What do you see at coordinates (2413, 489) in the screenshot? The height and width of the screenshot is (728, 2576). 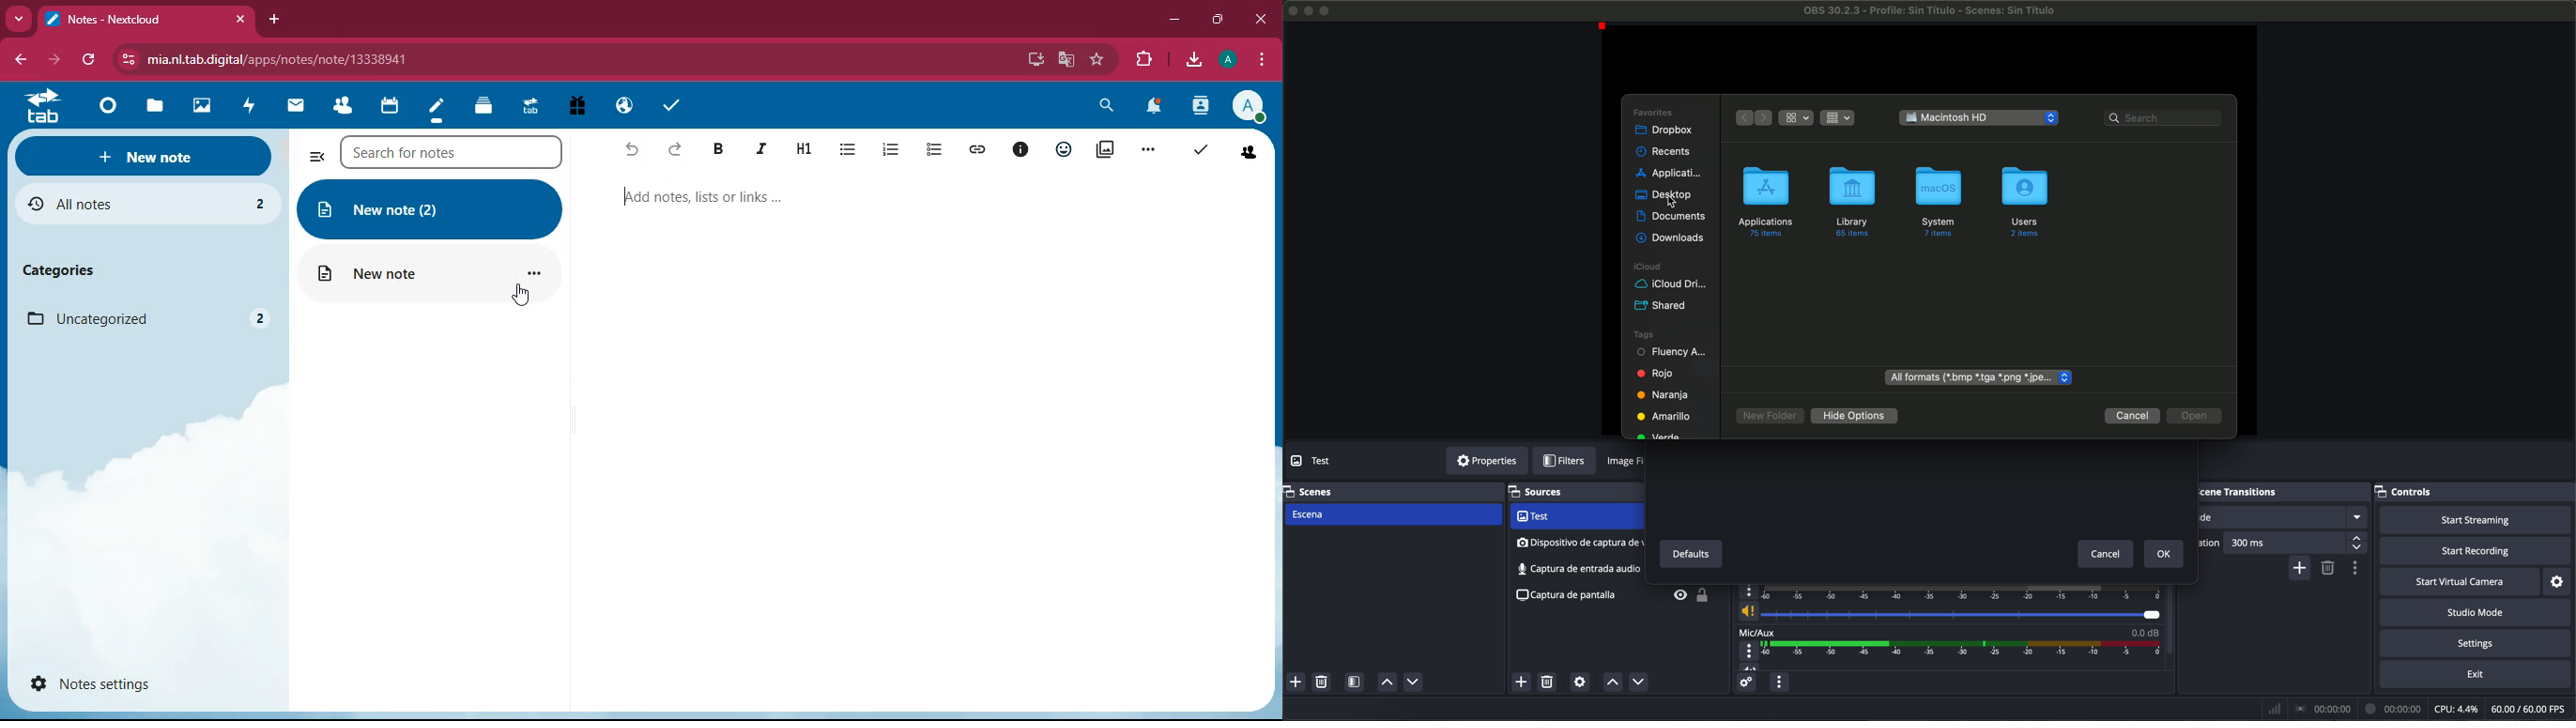 I see `controls` at bounding box center [2413, 489].